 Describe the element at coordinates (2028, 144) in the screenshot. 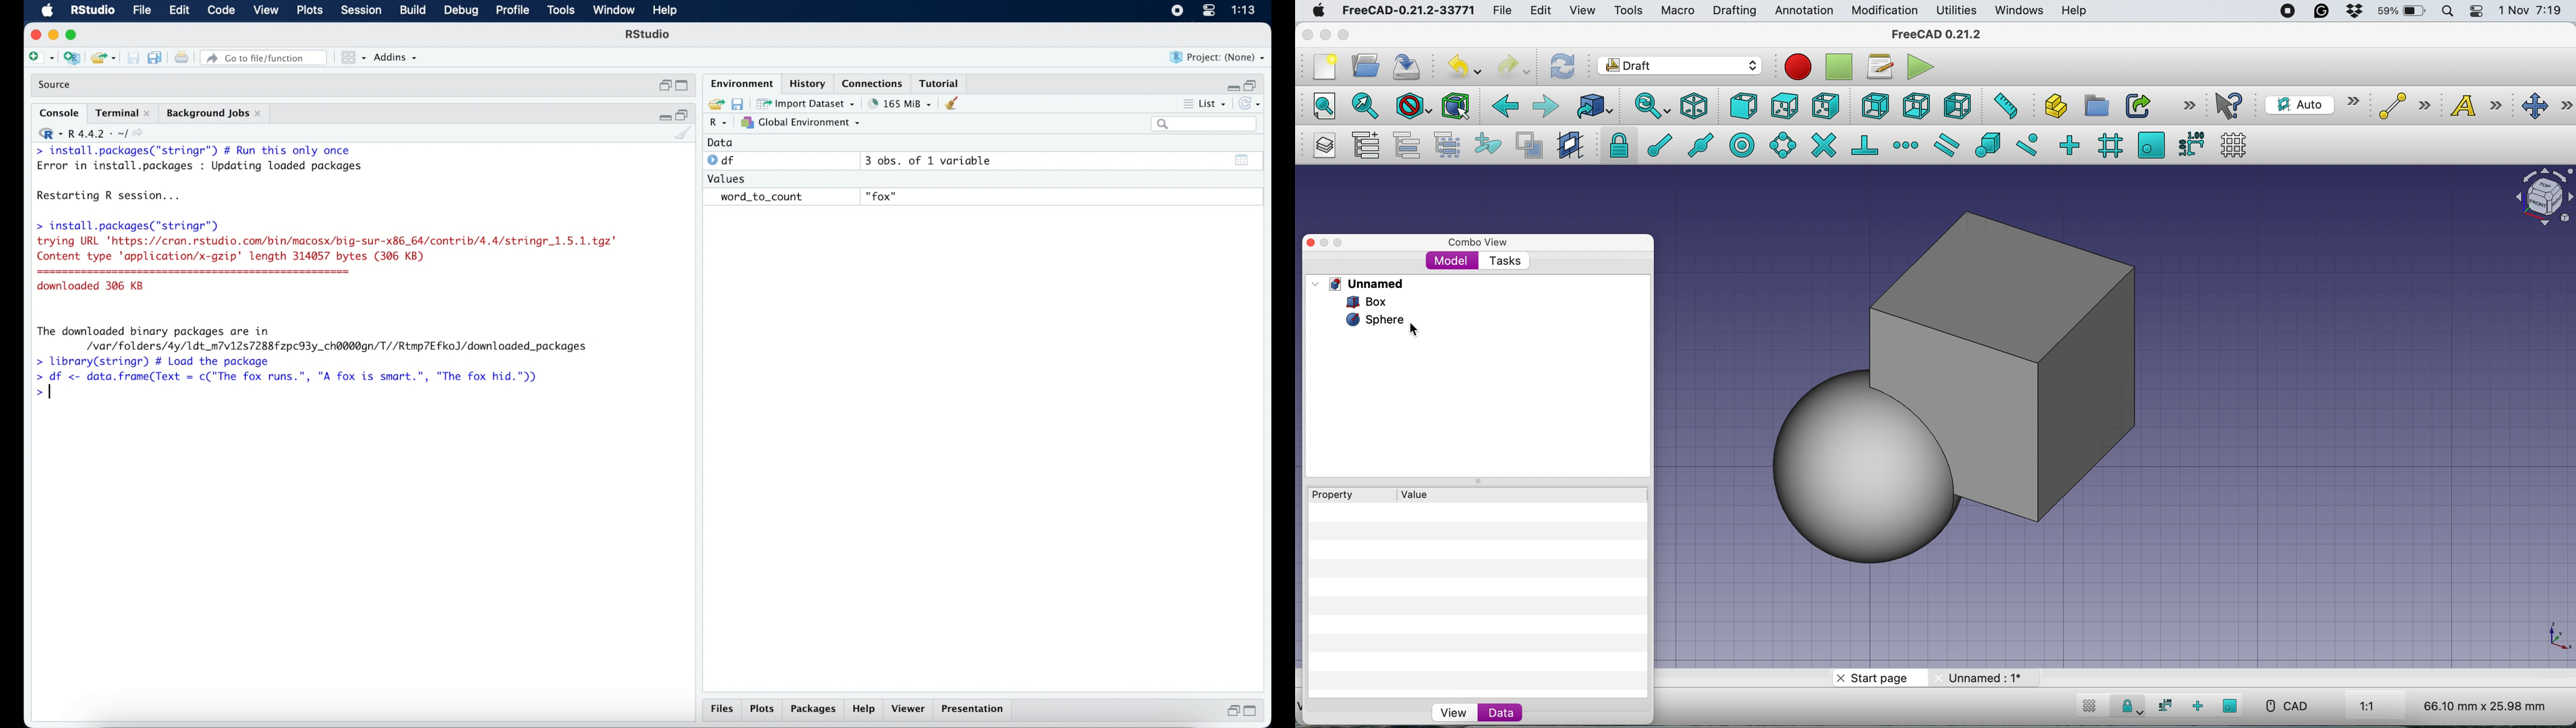

I see `snap near` at that location.